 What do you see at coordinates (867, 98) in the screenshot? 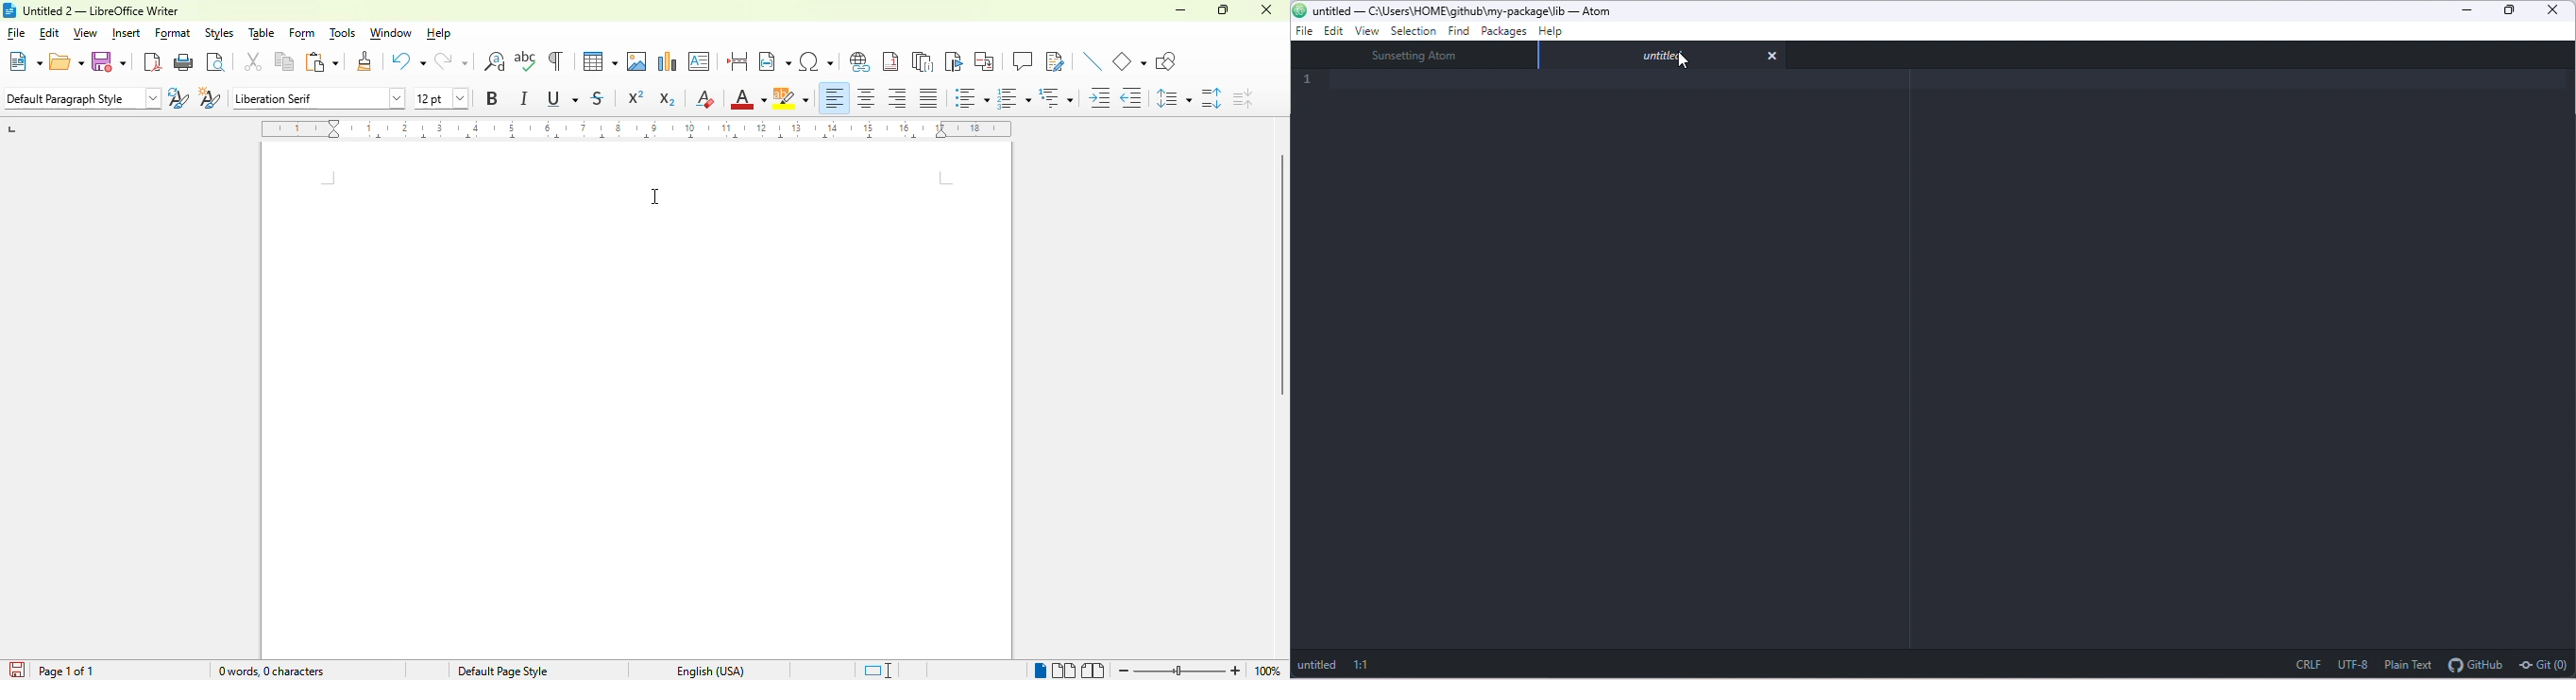
I see `align center` at bounding box center [867, 98].